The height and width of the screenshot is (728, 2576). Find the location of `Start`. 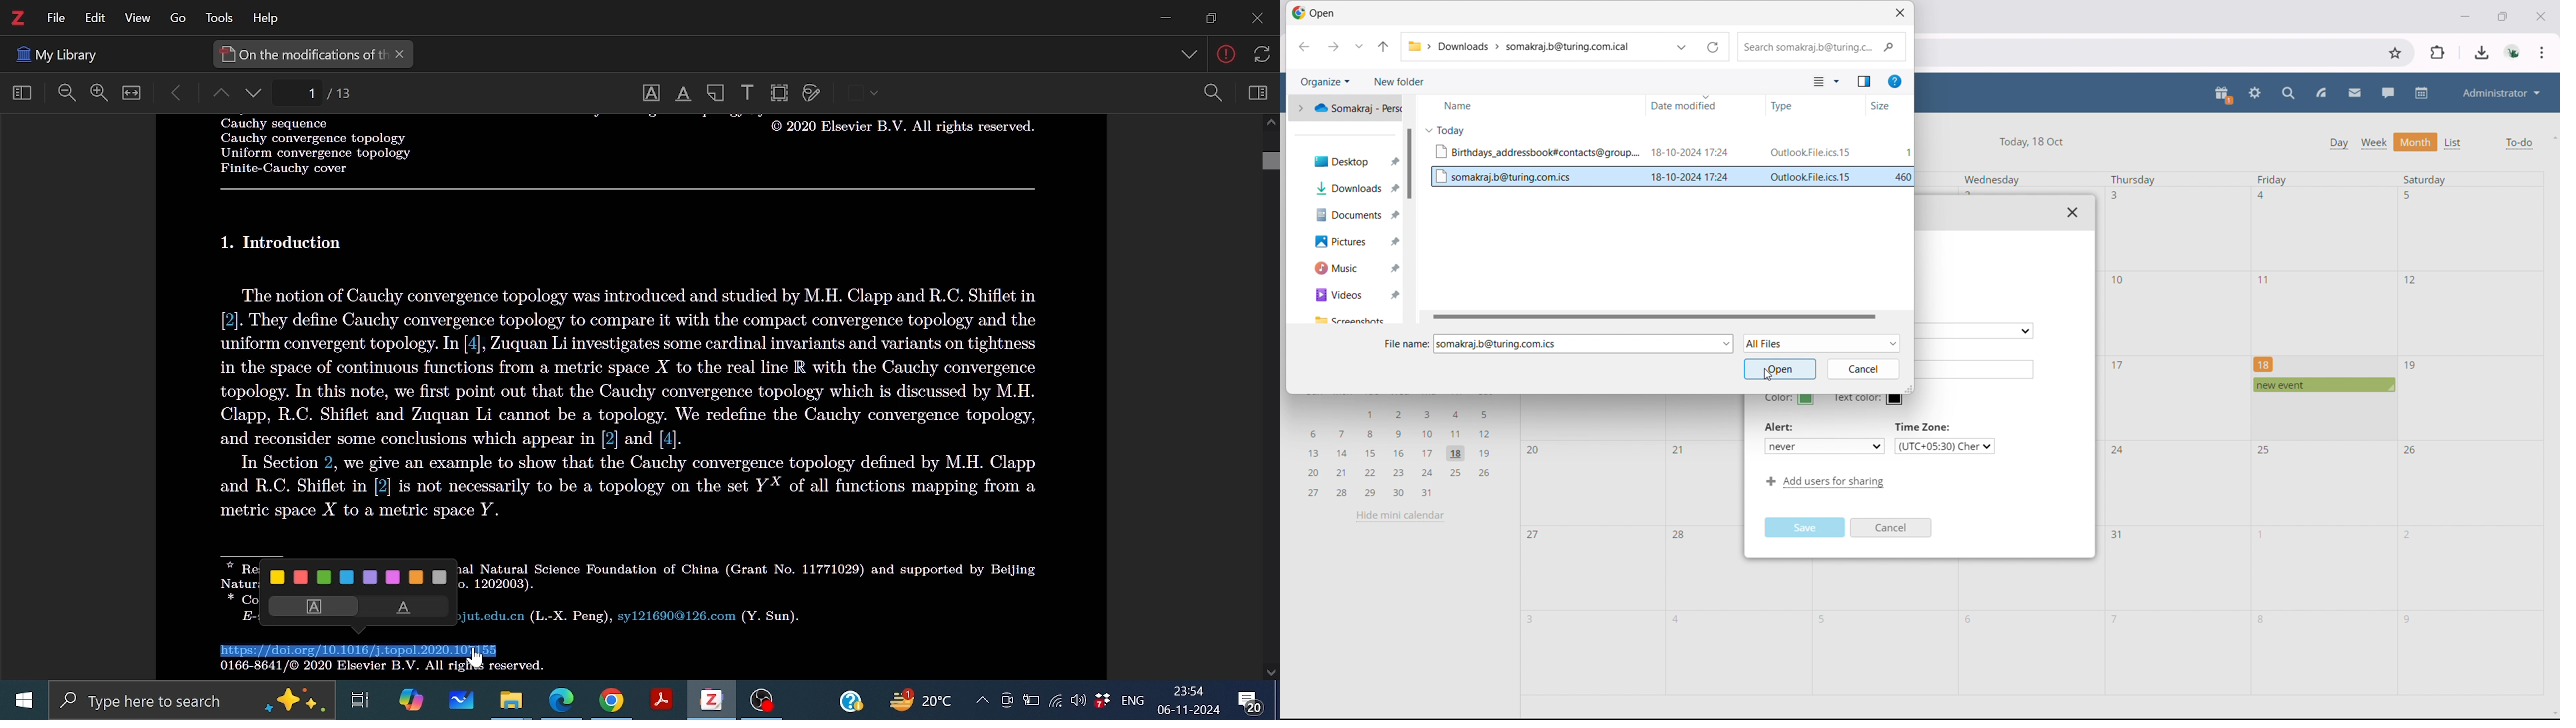

Start is located at coordinates (19, 701).